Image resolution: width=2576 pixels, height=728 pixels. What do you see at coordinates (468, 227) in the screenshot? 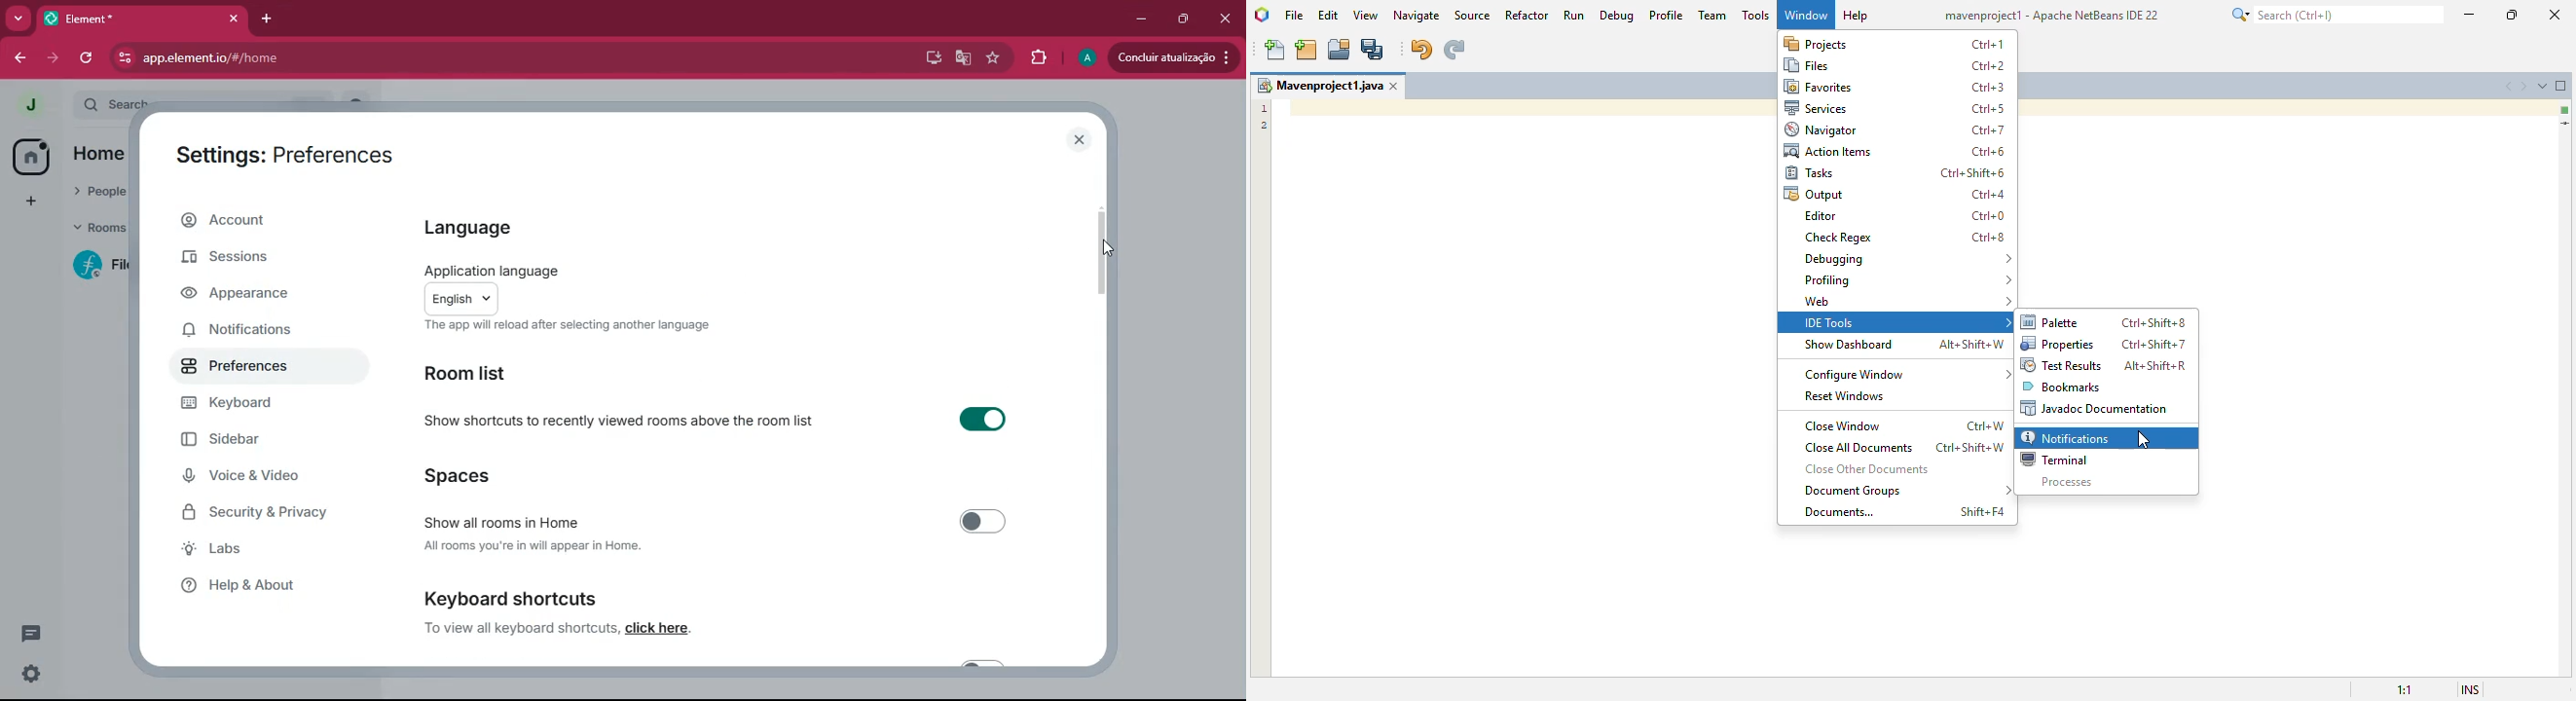
I see `language` at bounding box center [468, 227].